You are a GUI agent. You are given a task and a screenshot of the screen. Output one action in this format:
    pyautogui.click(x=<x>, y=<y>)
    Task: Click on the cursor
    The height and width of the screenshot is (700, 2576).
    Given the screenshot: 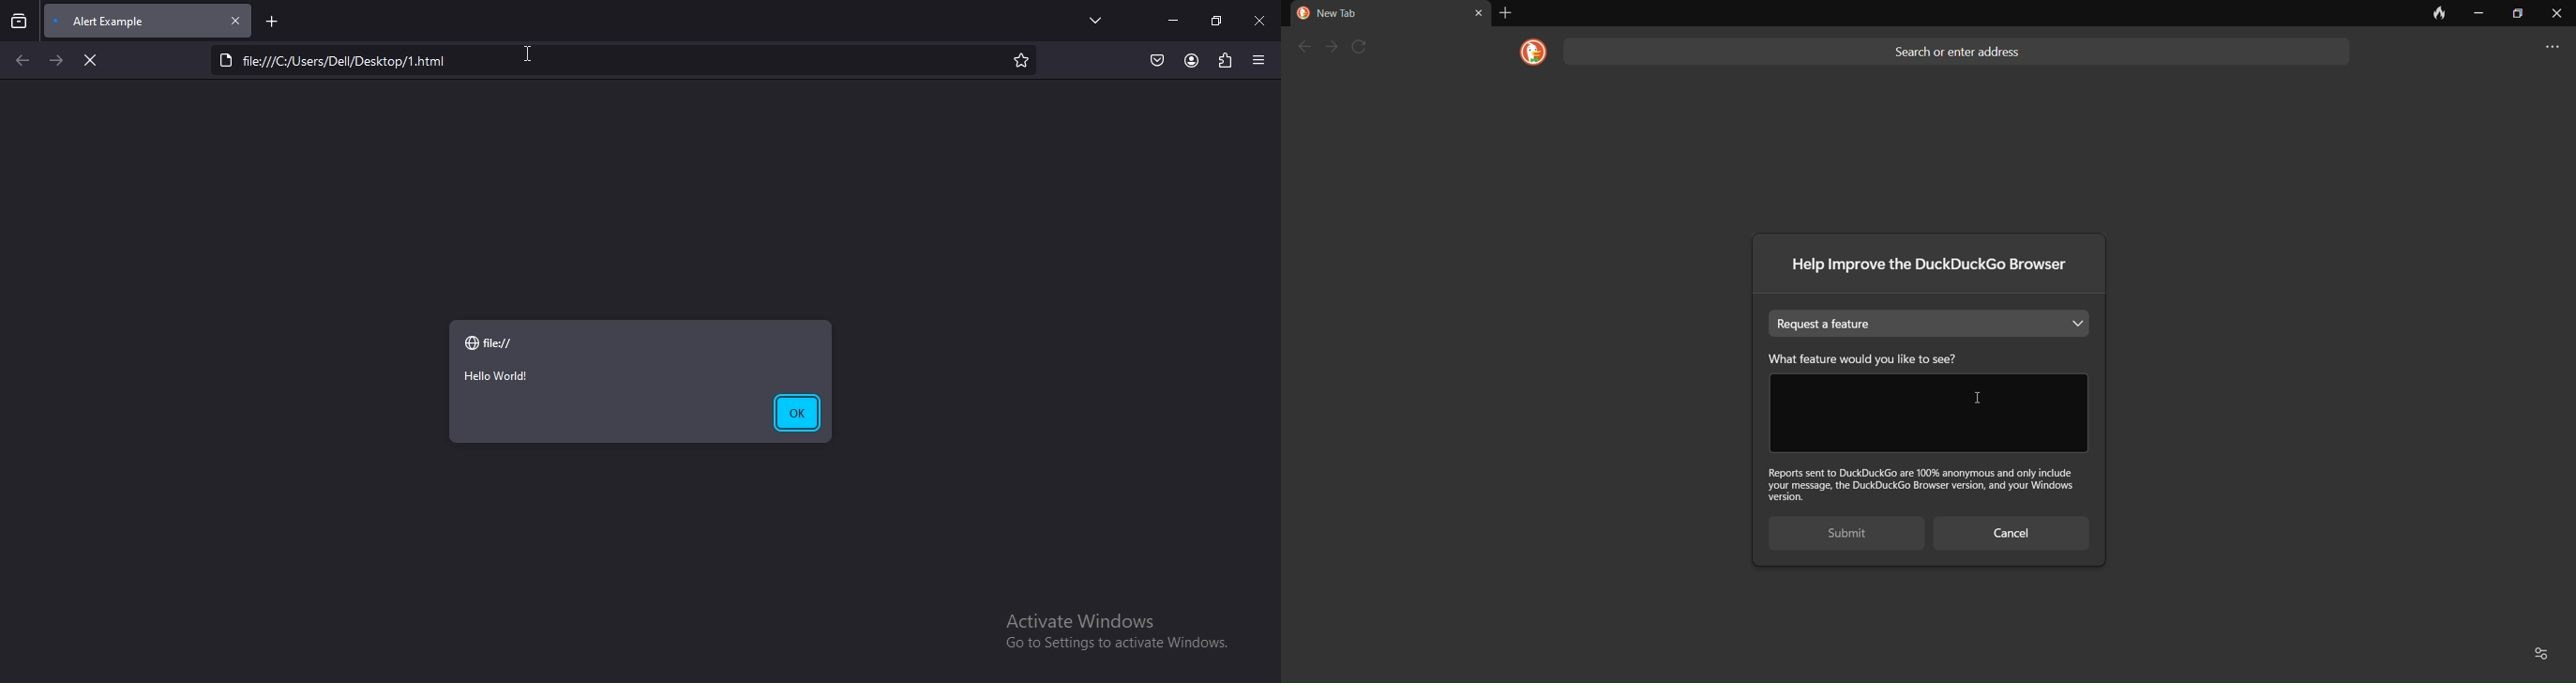 What is the action you would take?
    pyautogui.click(x=530, y=53)
    